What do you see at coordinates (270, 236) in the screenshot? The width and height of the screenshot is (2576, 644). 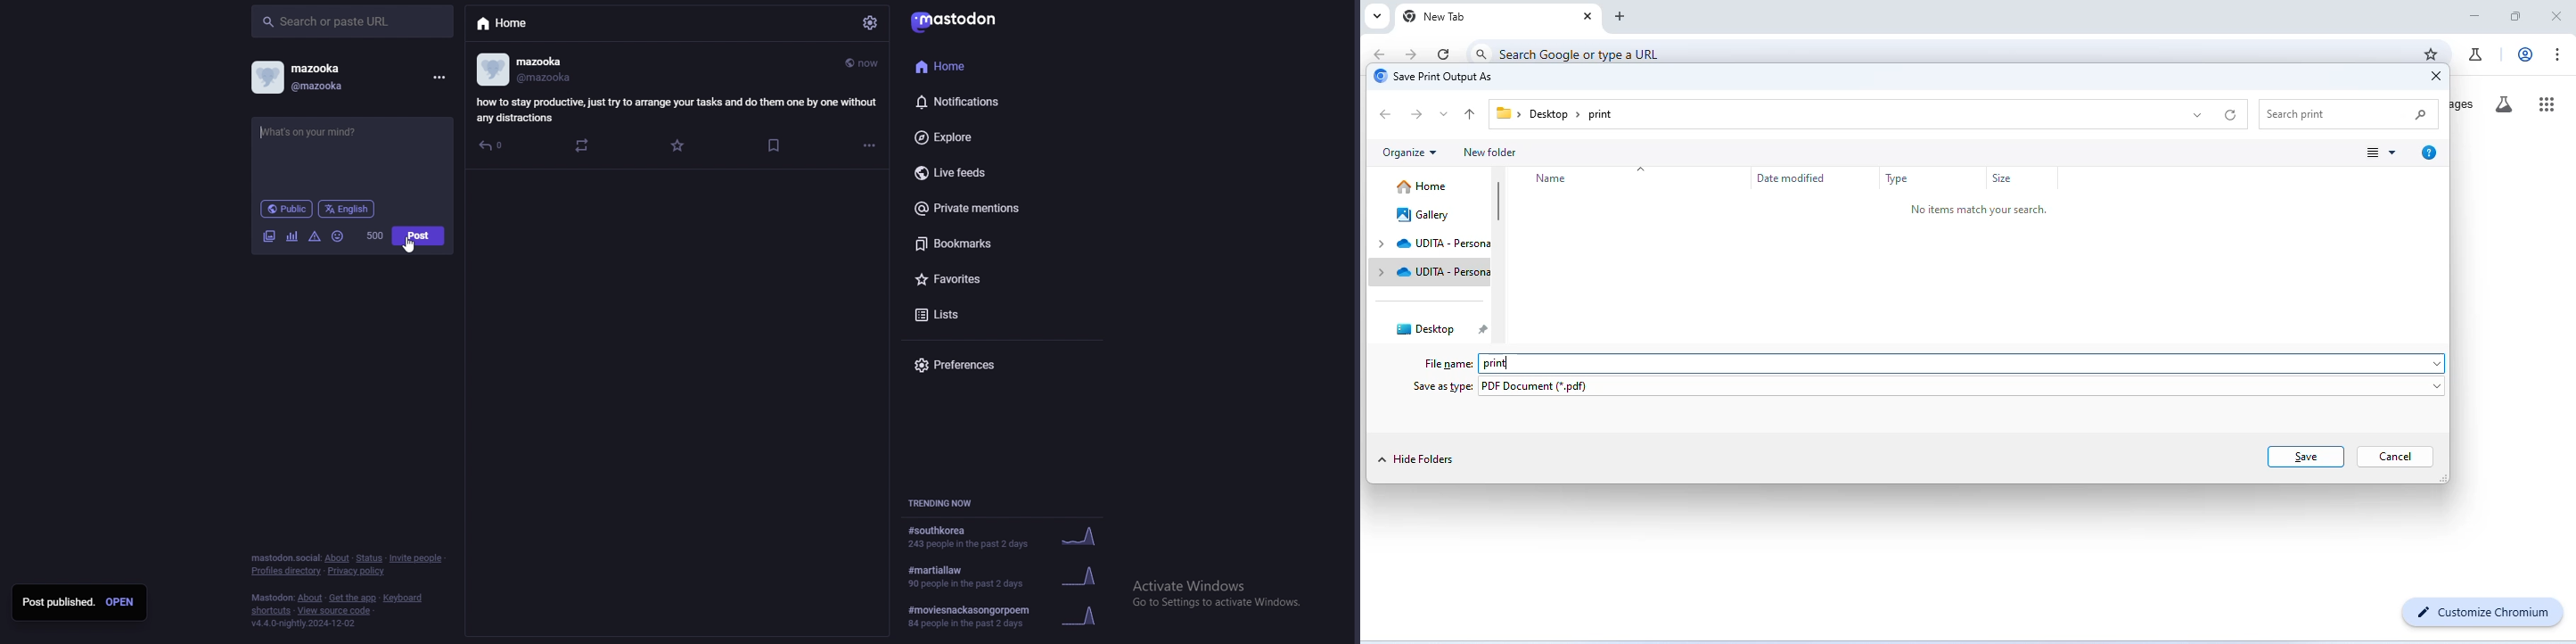 I see `image` at bounding box center [270, 236].